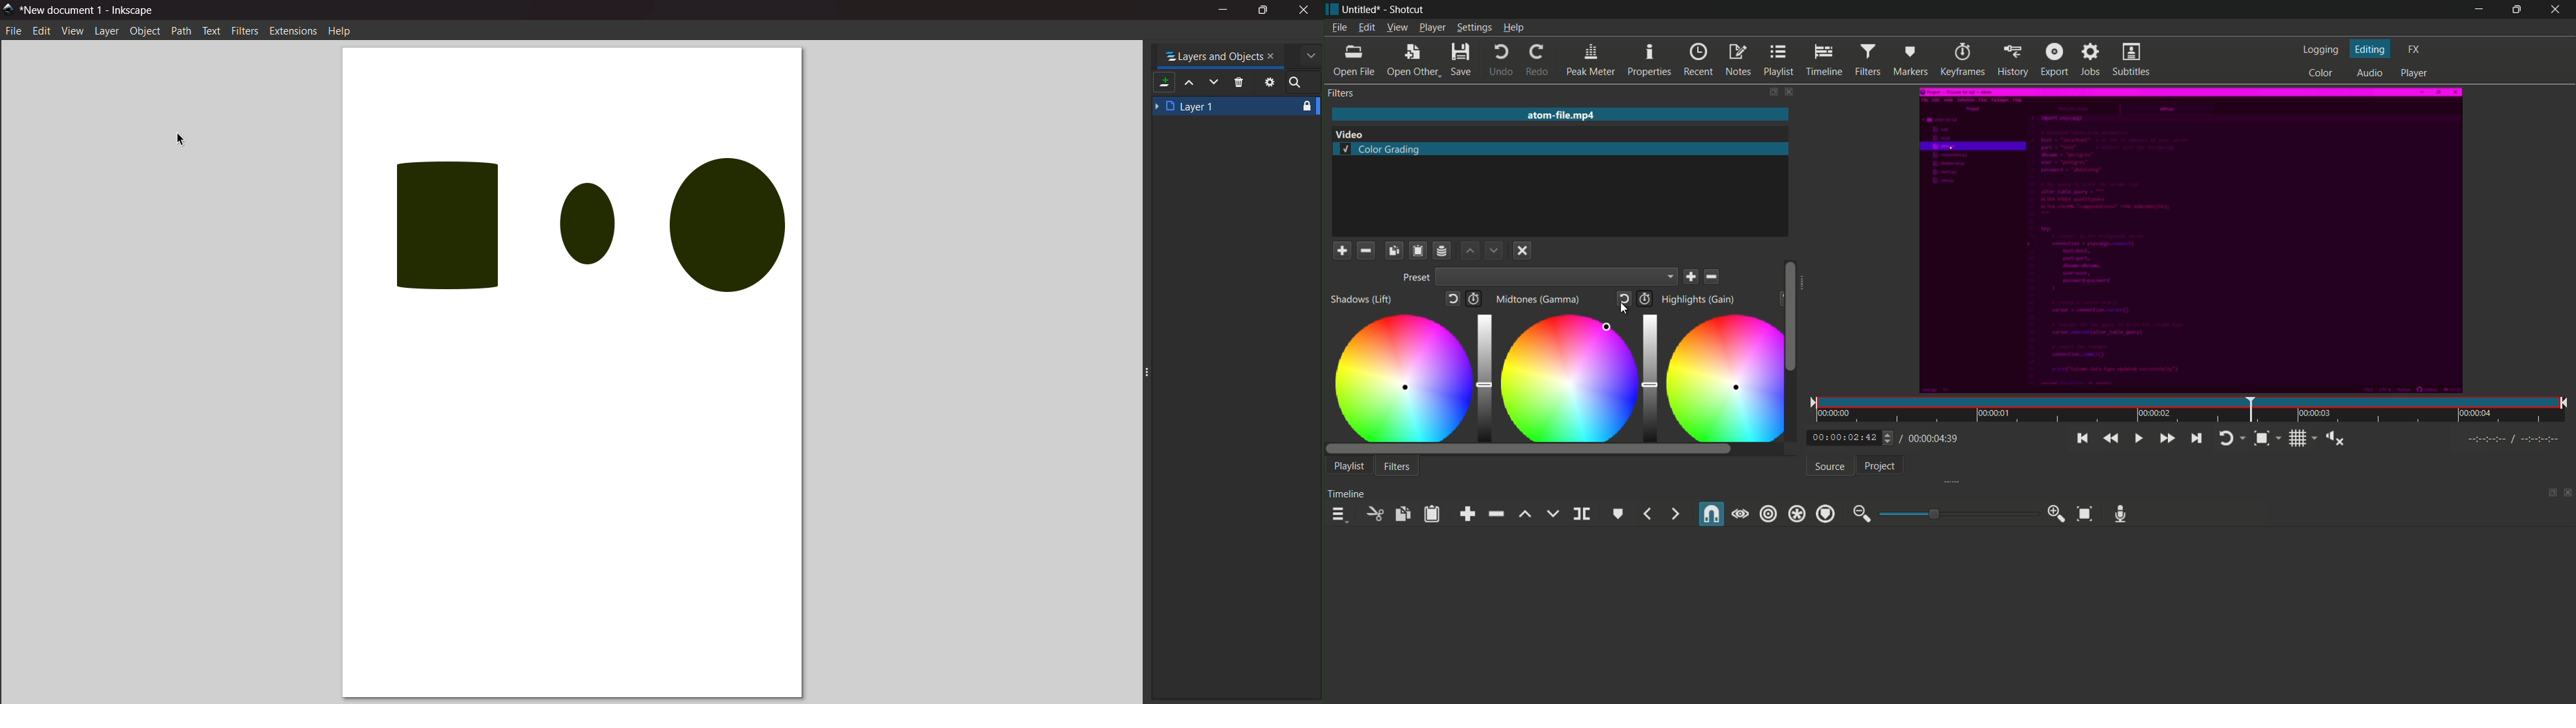 The height and width of the screenshot is (728, 2576). I want to click on ripple delete, so click(1495, 514).